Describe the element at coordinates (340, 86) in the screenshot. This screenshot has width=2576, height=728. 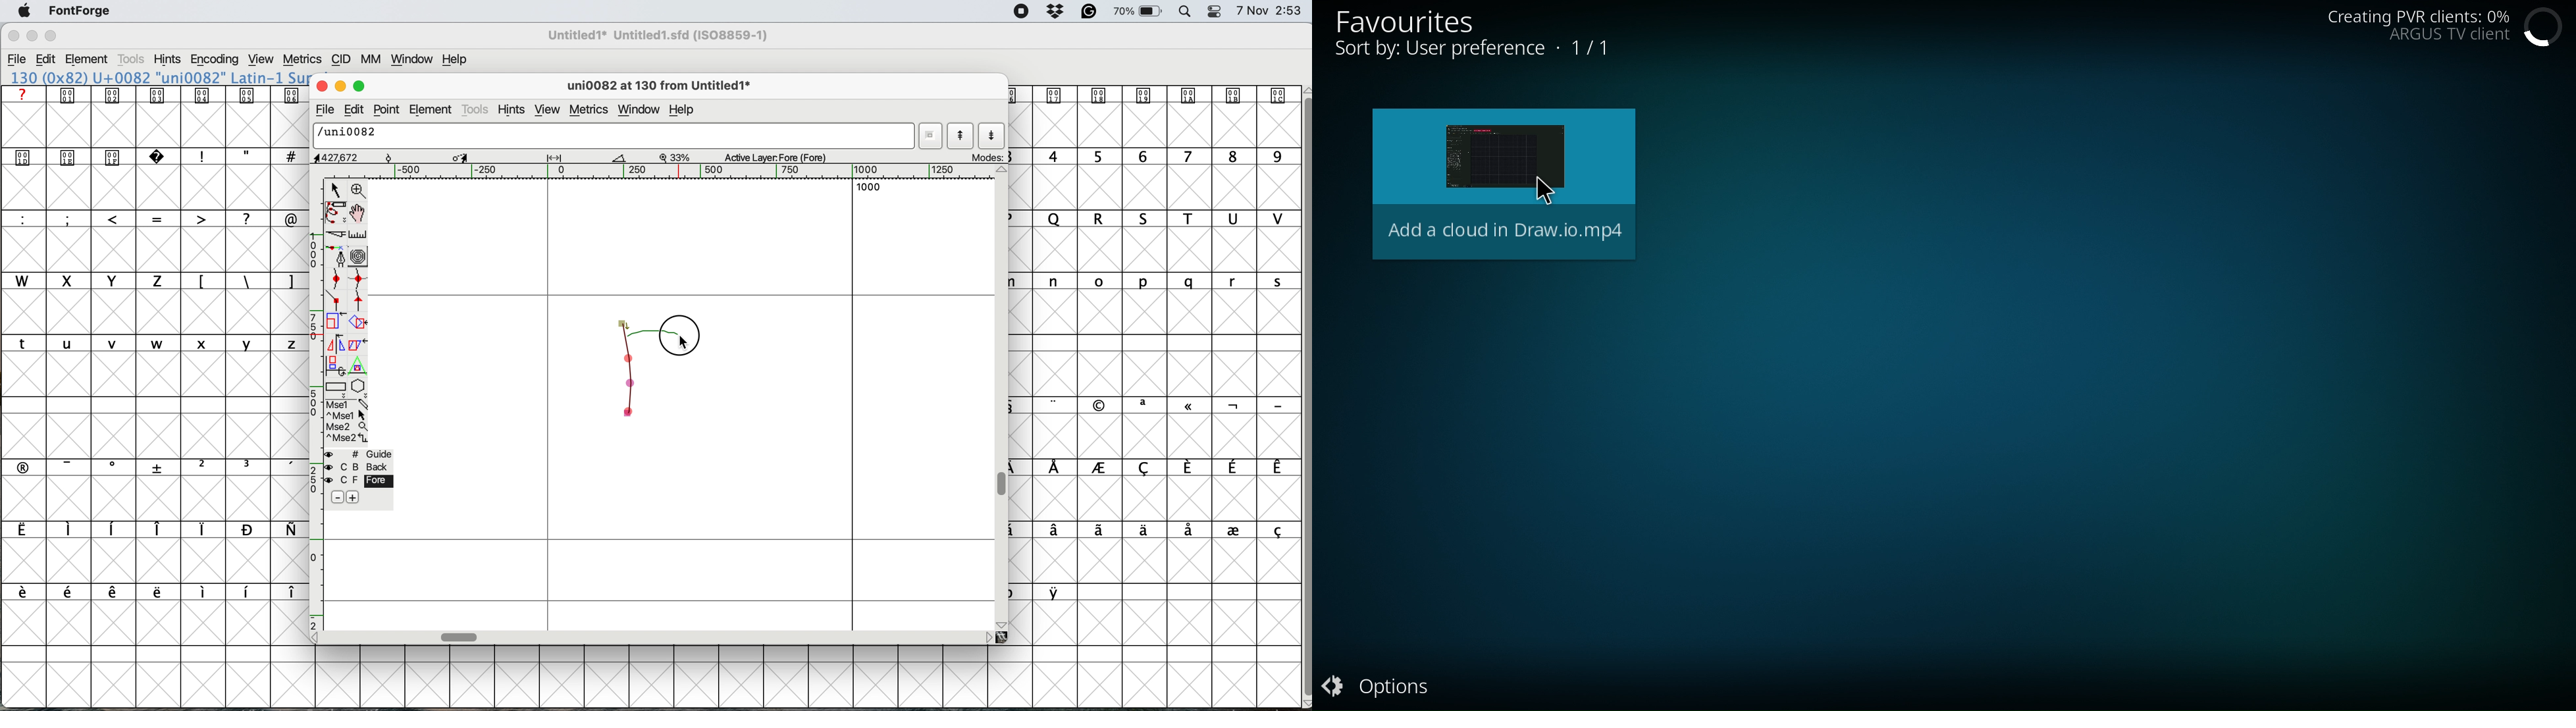
I see `minimise` at that location.